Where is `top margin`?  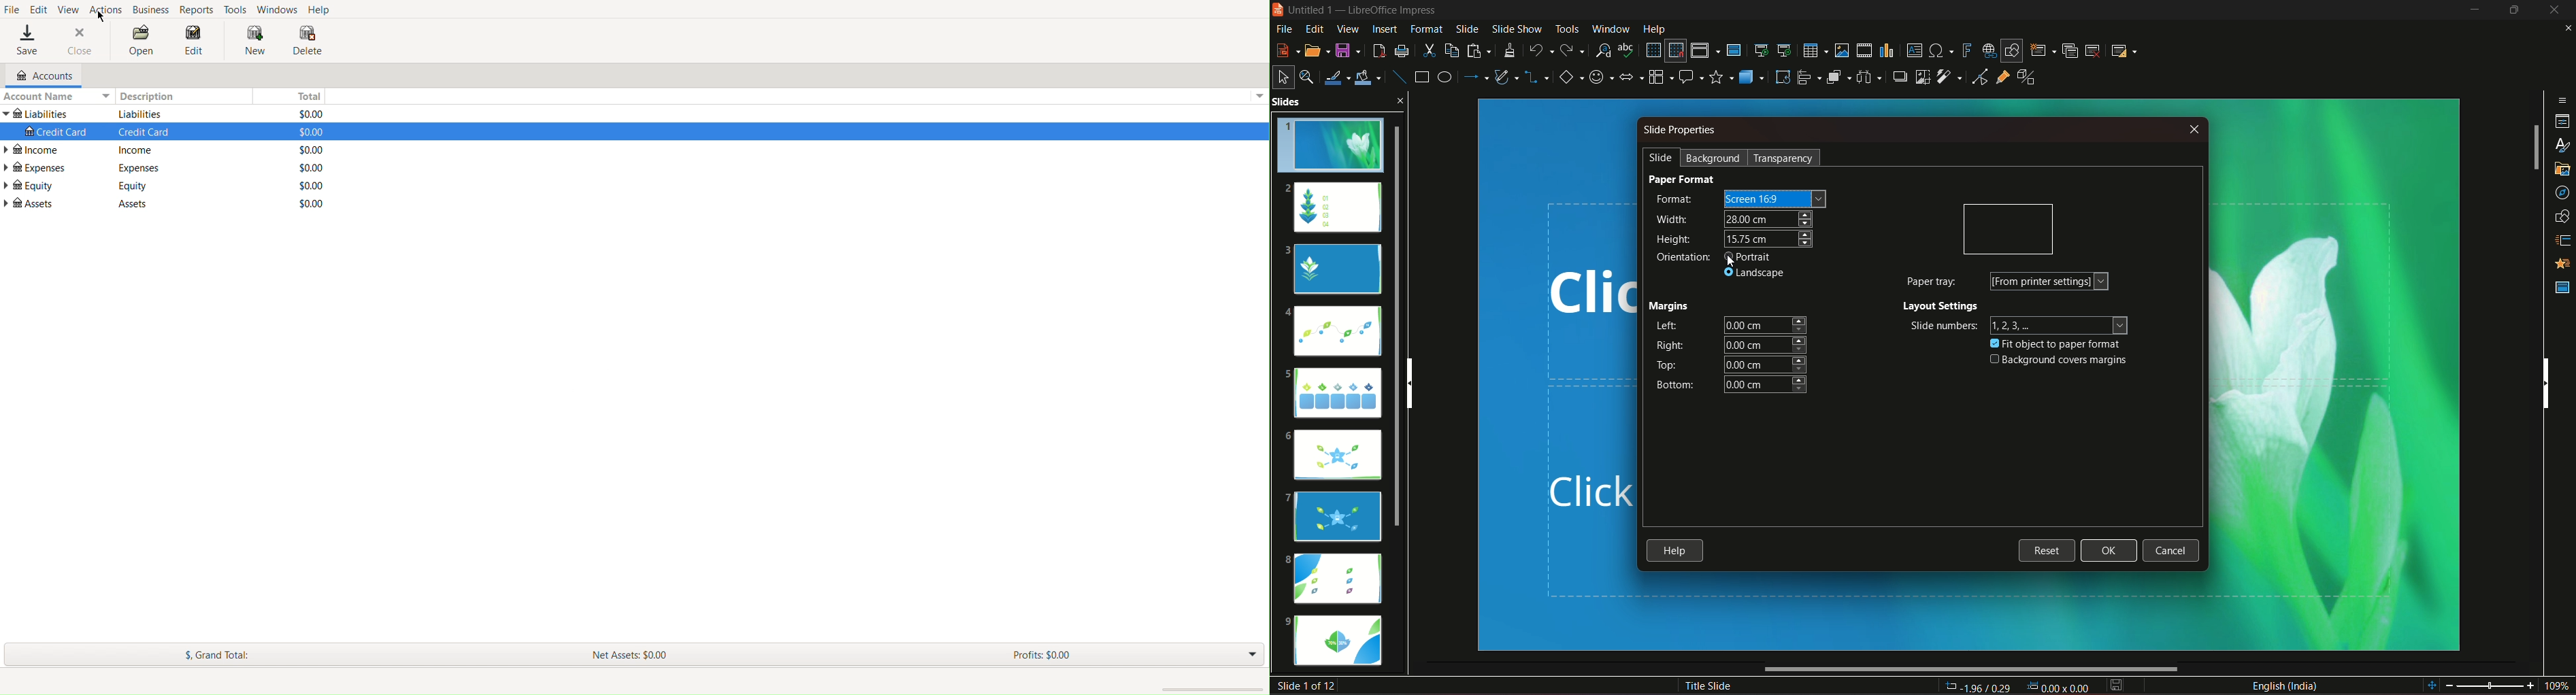
top margin is located at coordinates (1766, 365).